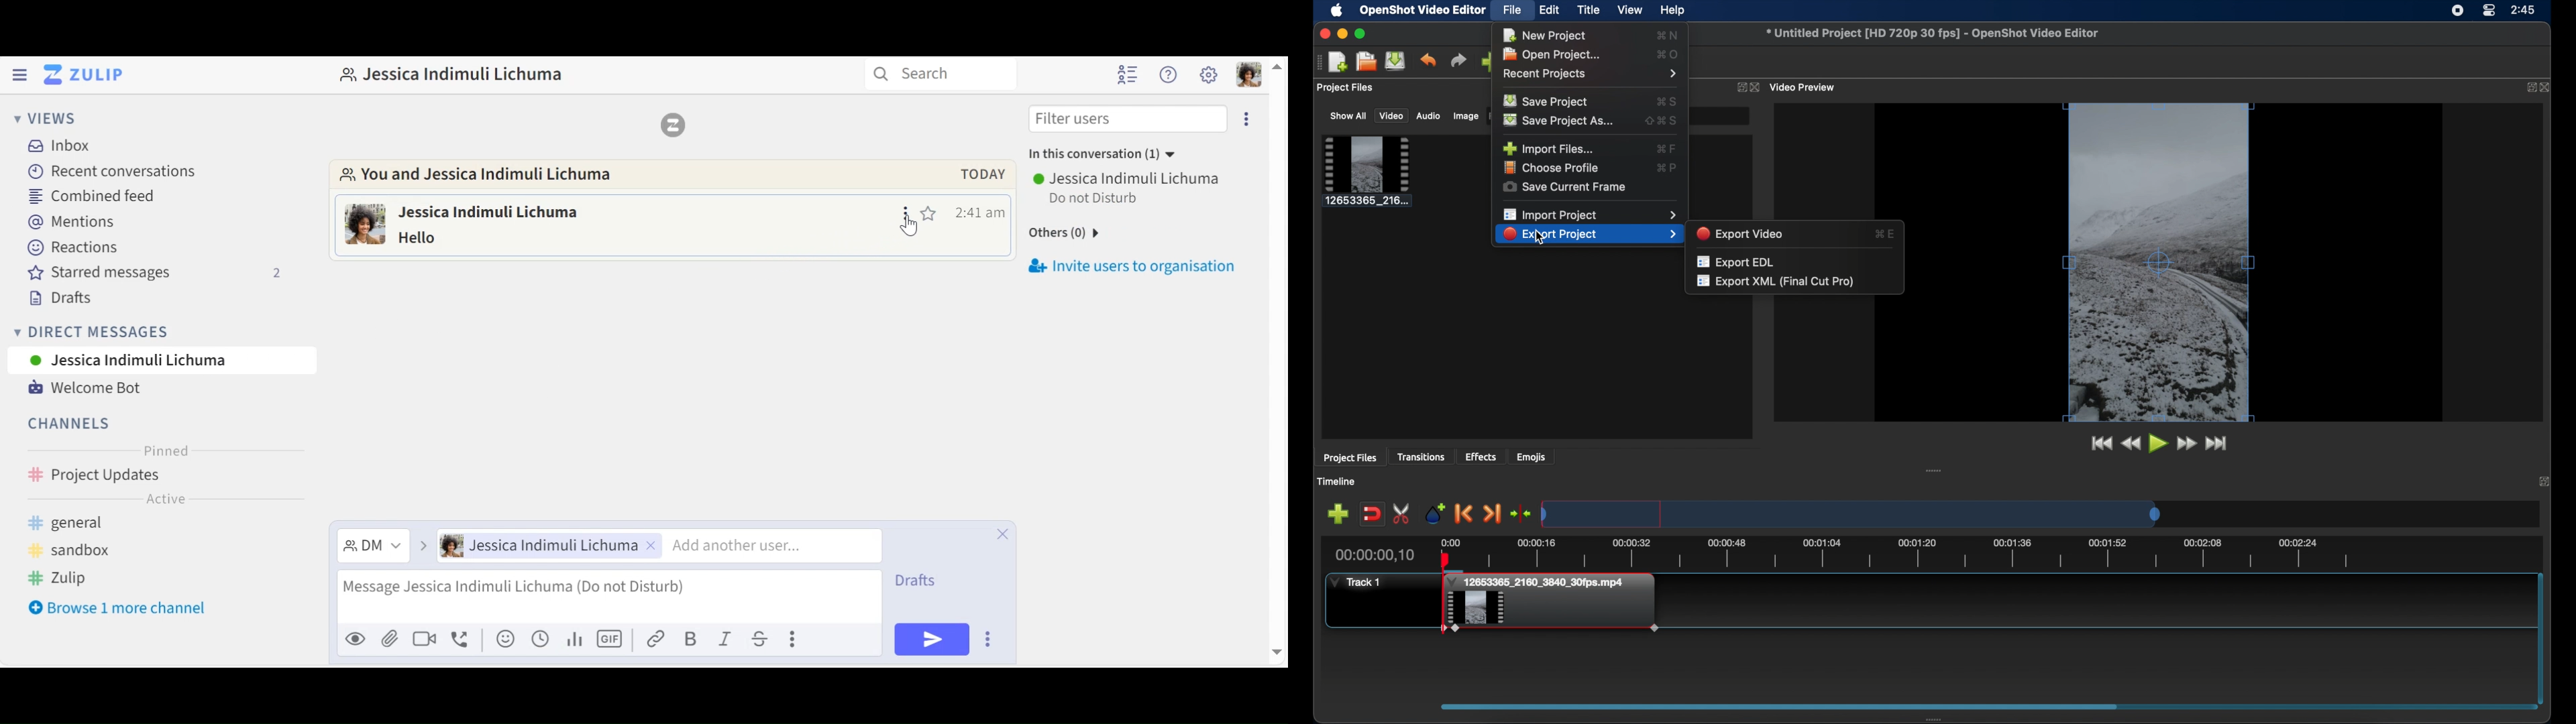  What do you see at coordinates (1169, 74) in the screenshot?
I see `Help Menu` at bounding box center [1169, 74].